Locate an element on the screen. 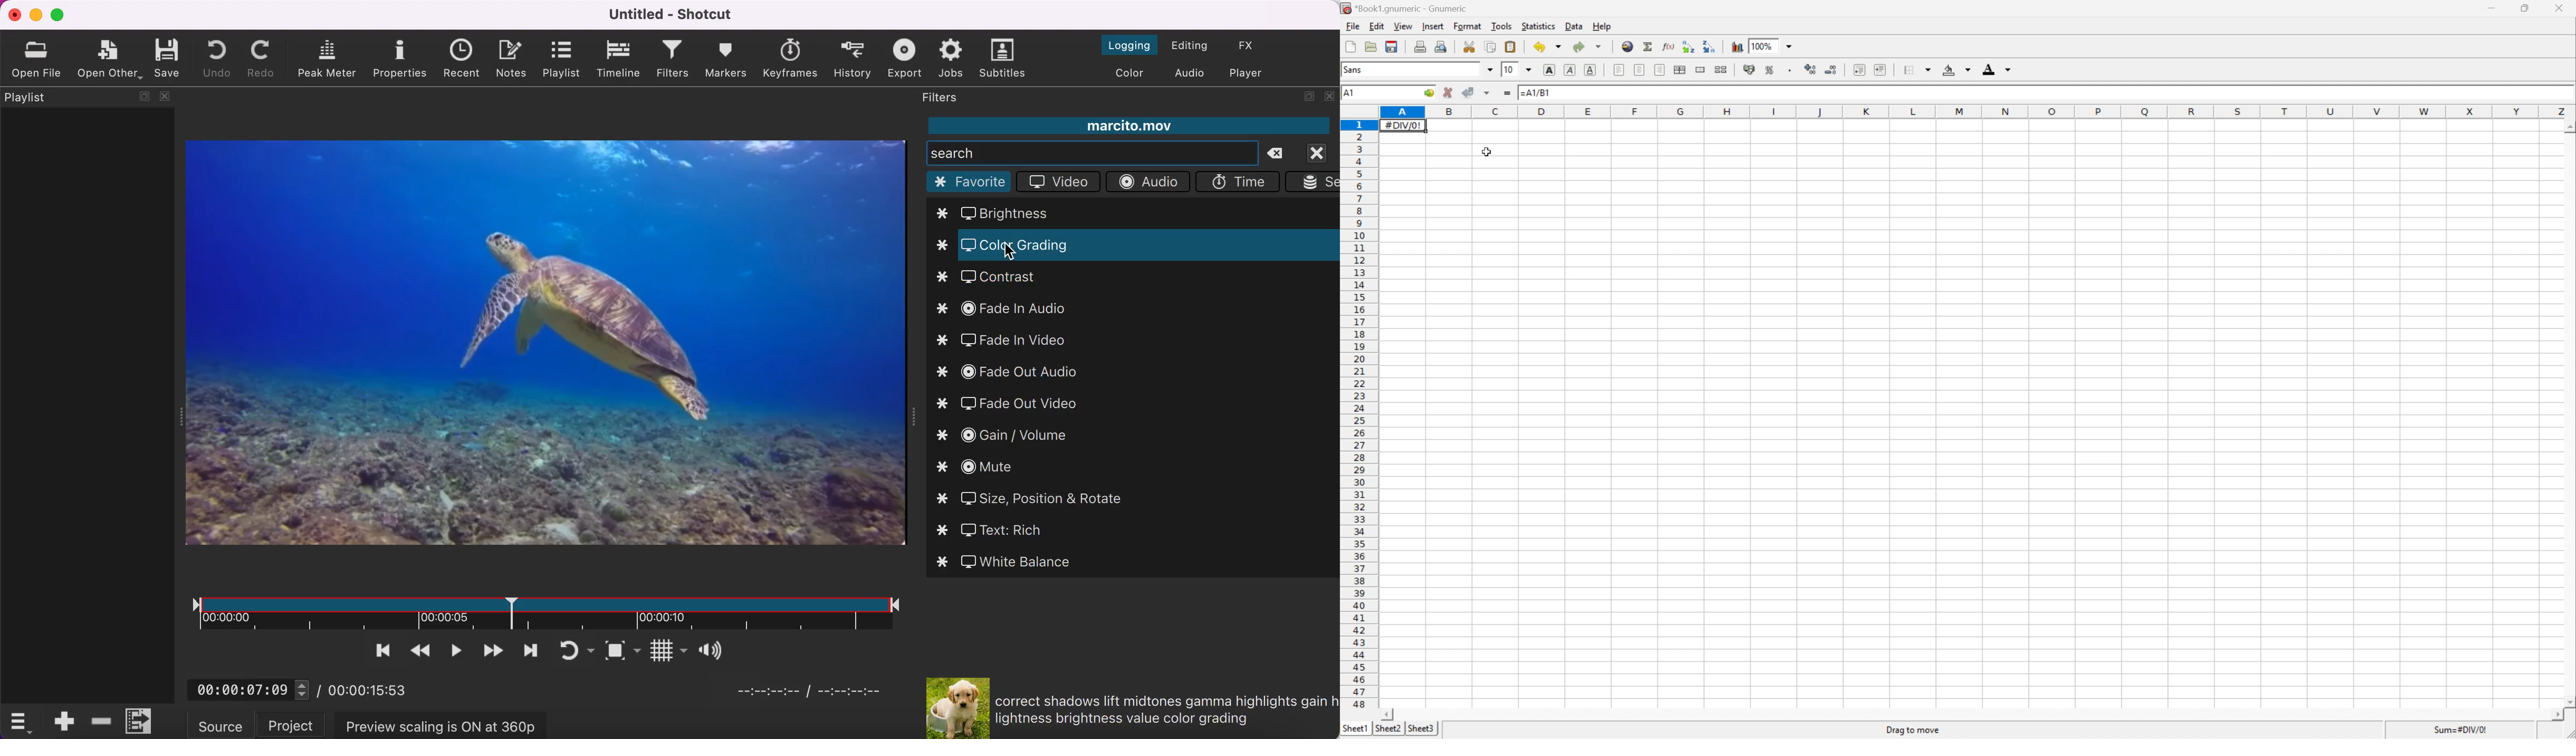 The height and width of the screenshot is (756, 2576). View is located at coordinates (1403, 26).